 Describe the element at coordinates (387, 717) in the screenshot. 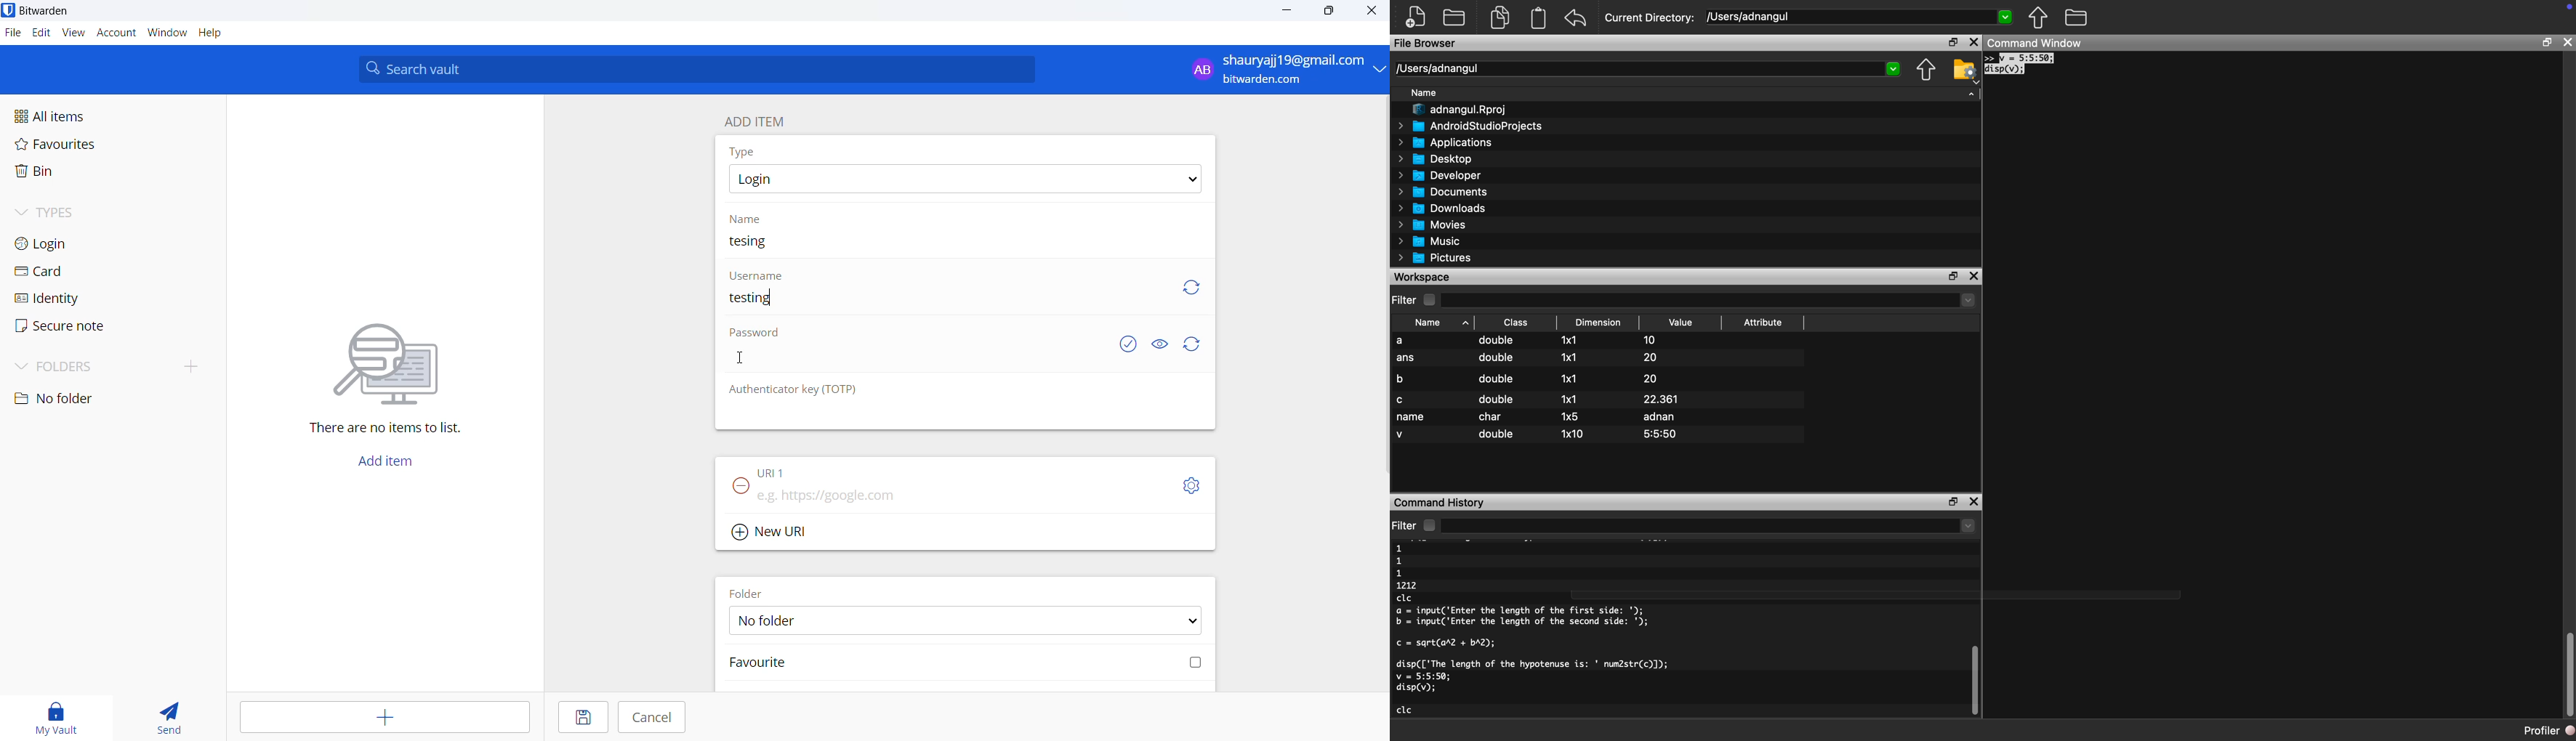

I see `add item` at that location.